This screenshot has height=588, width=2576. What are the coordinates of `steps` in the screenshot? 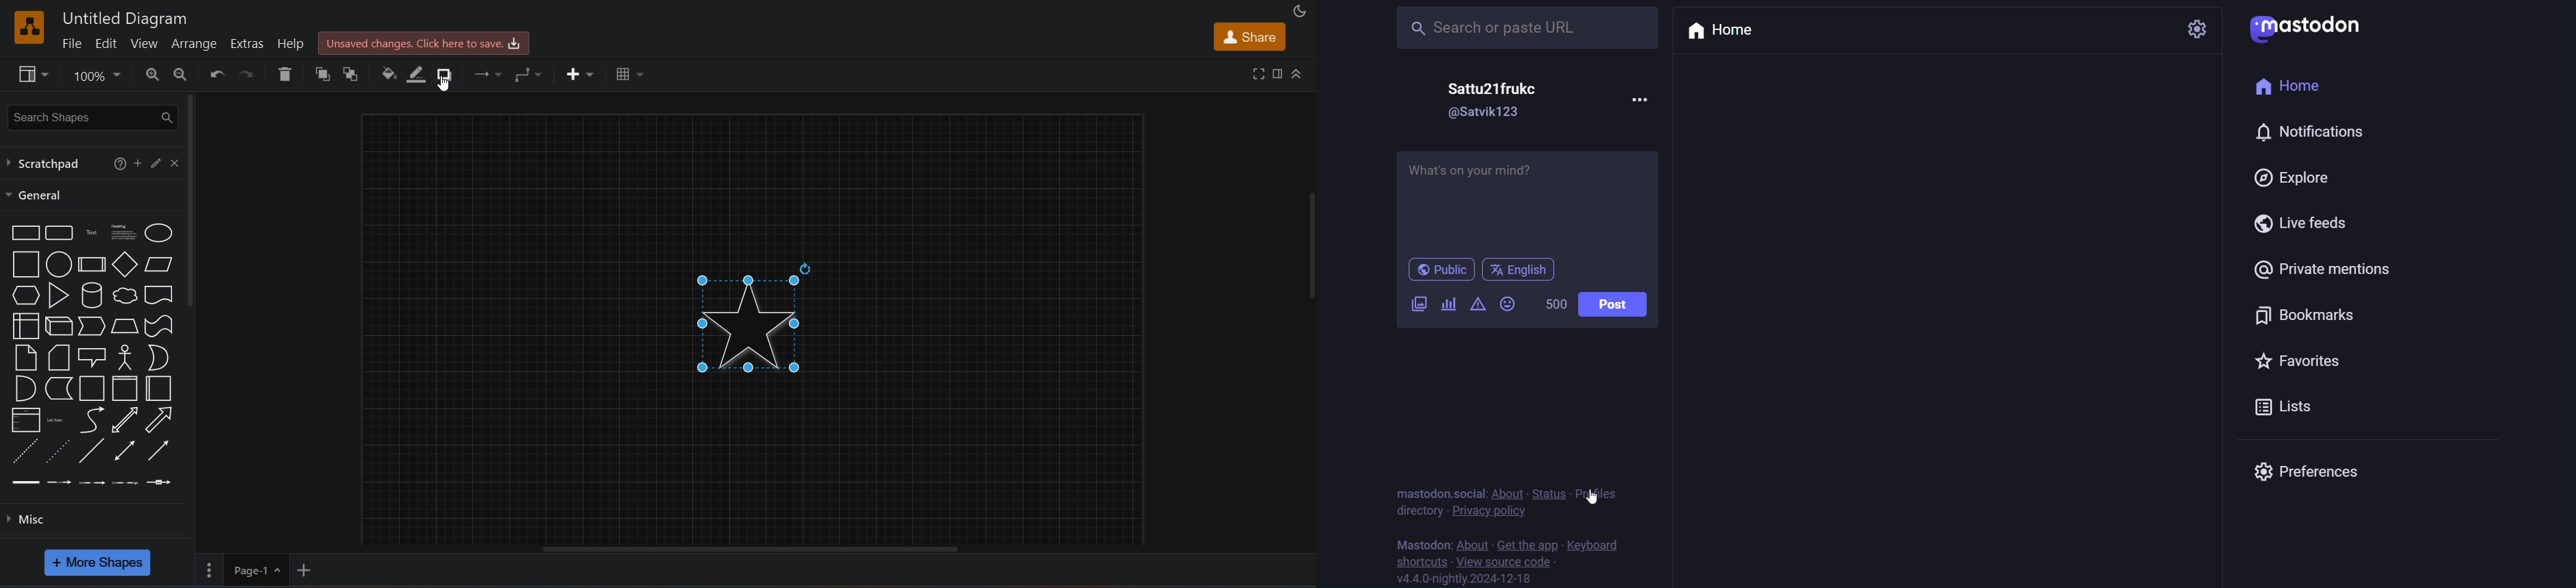 It's located at (91, 326).